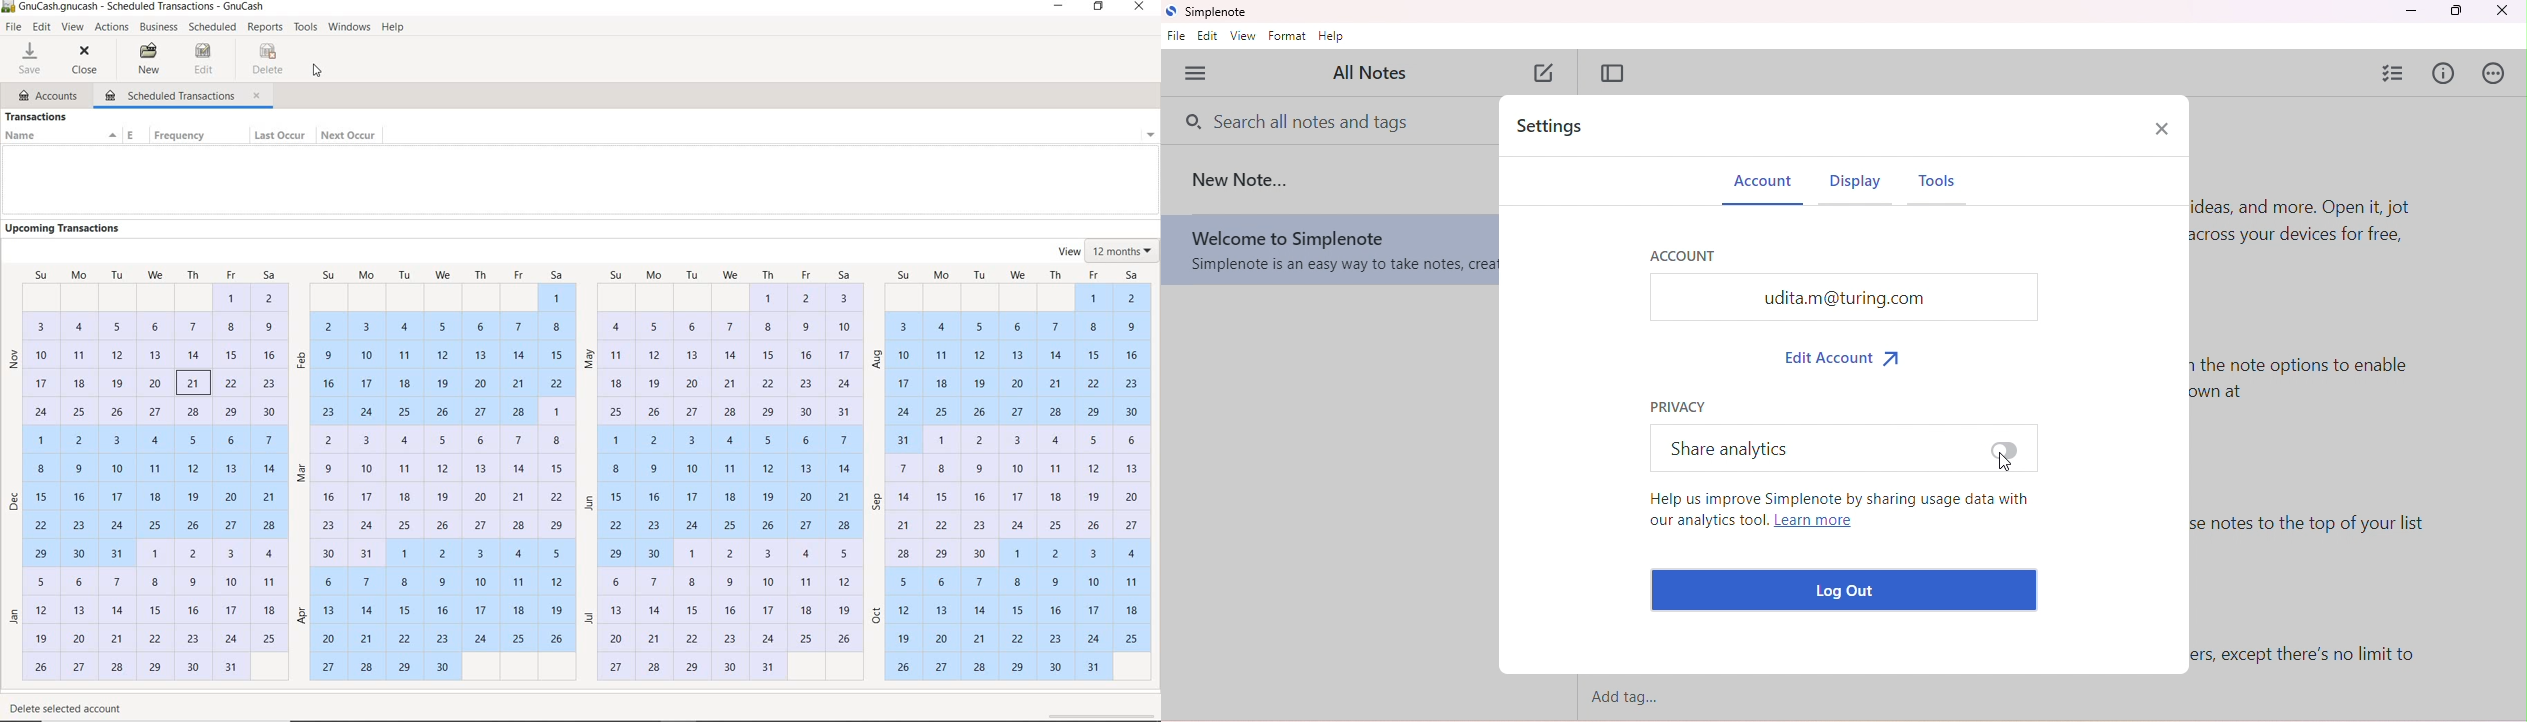 The height and width of the screenshot is (728, 2548). What do you see at coordinates (2497, 73) in the screenshot?
I see `actions` at bounding box center [2497, 73].